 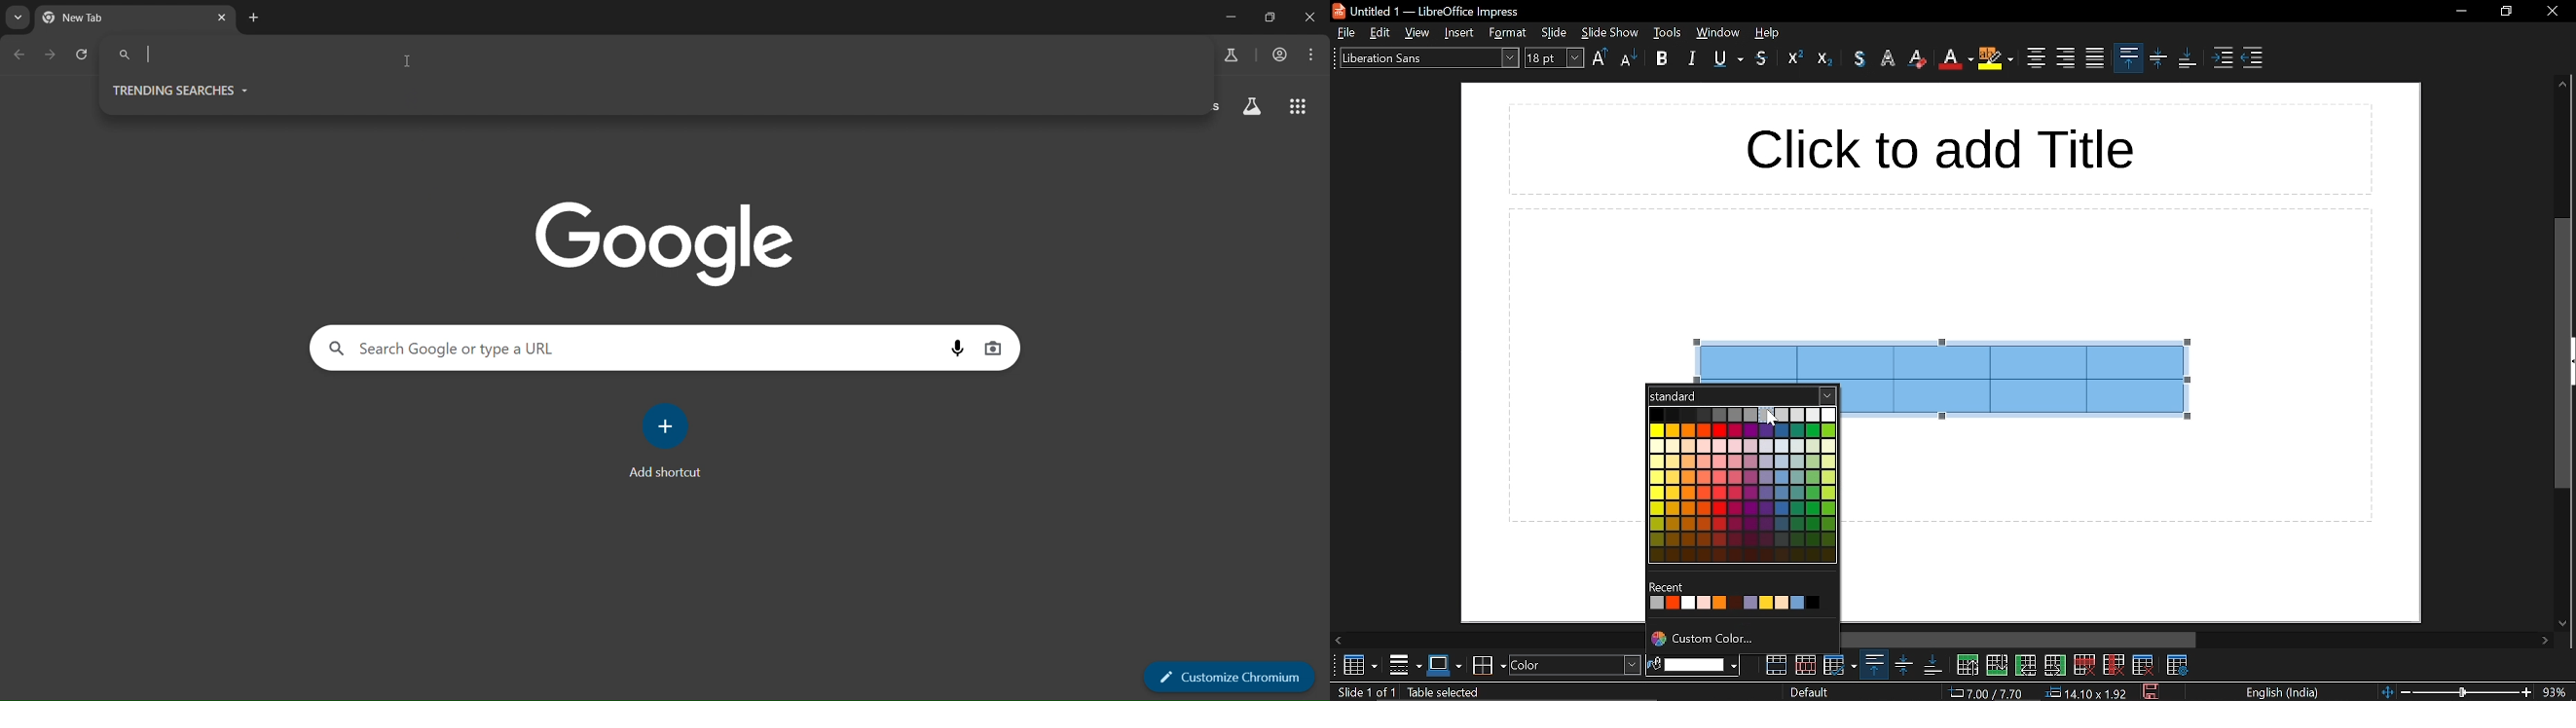 What do you see at coordinates (1804, 664) in the screenshot?
I see `split cells` at bounding box center [1804, 664].